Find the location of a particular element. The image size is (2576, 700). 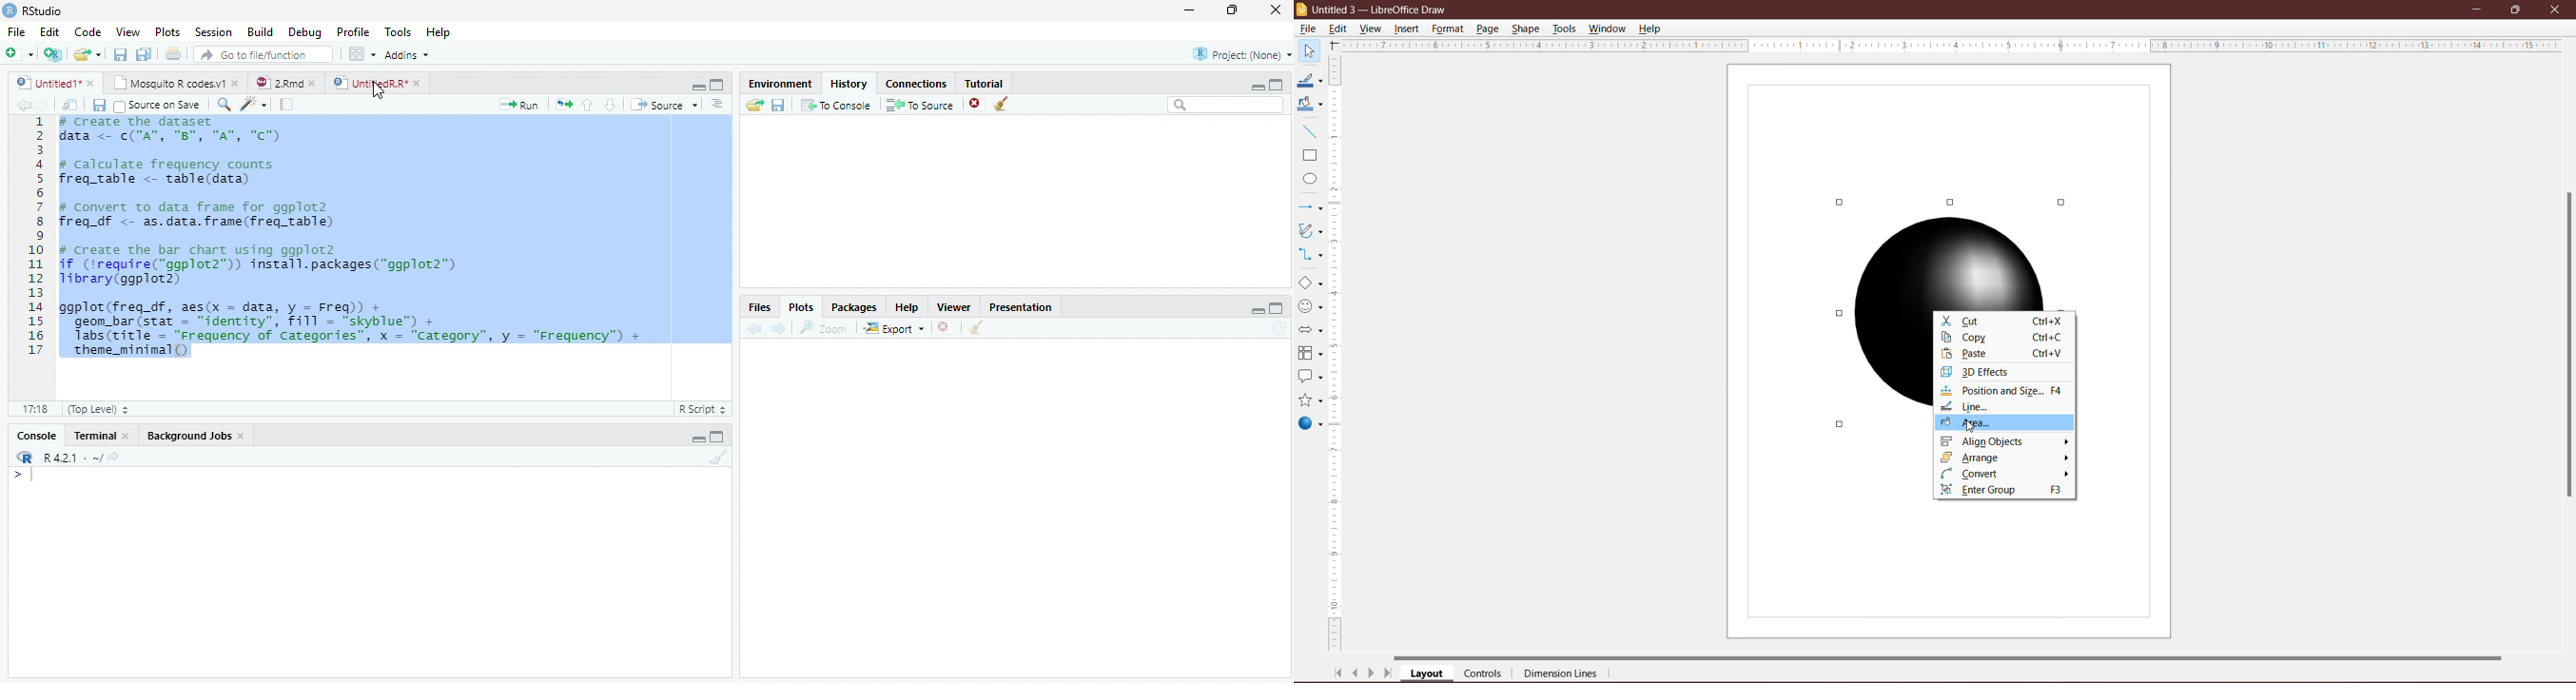

Top level is located at coordinates (94, 410).